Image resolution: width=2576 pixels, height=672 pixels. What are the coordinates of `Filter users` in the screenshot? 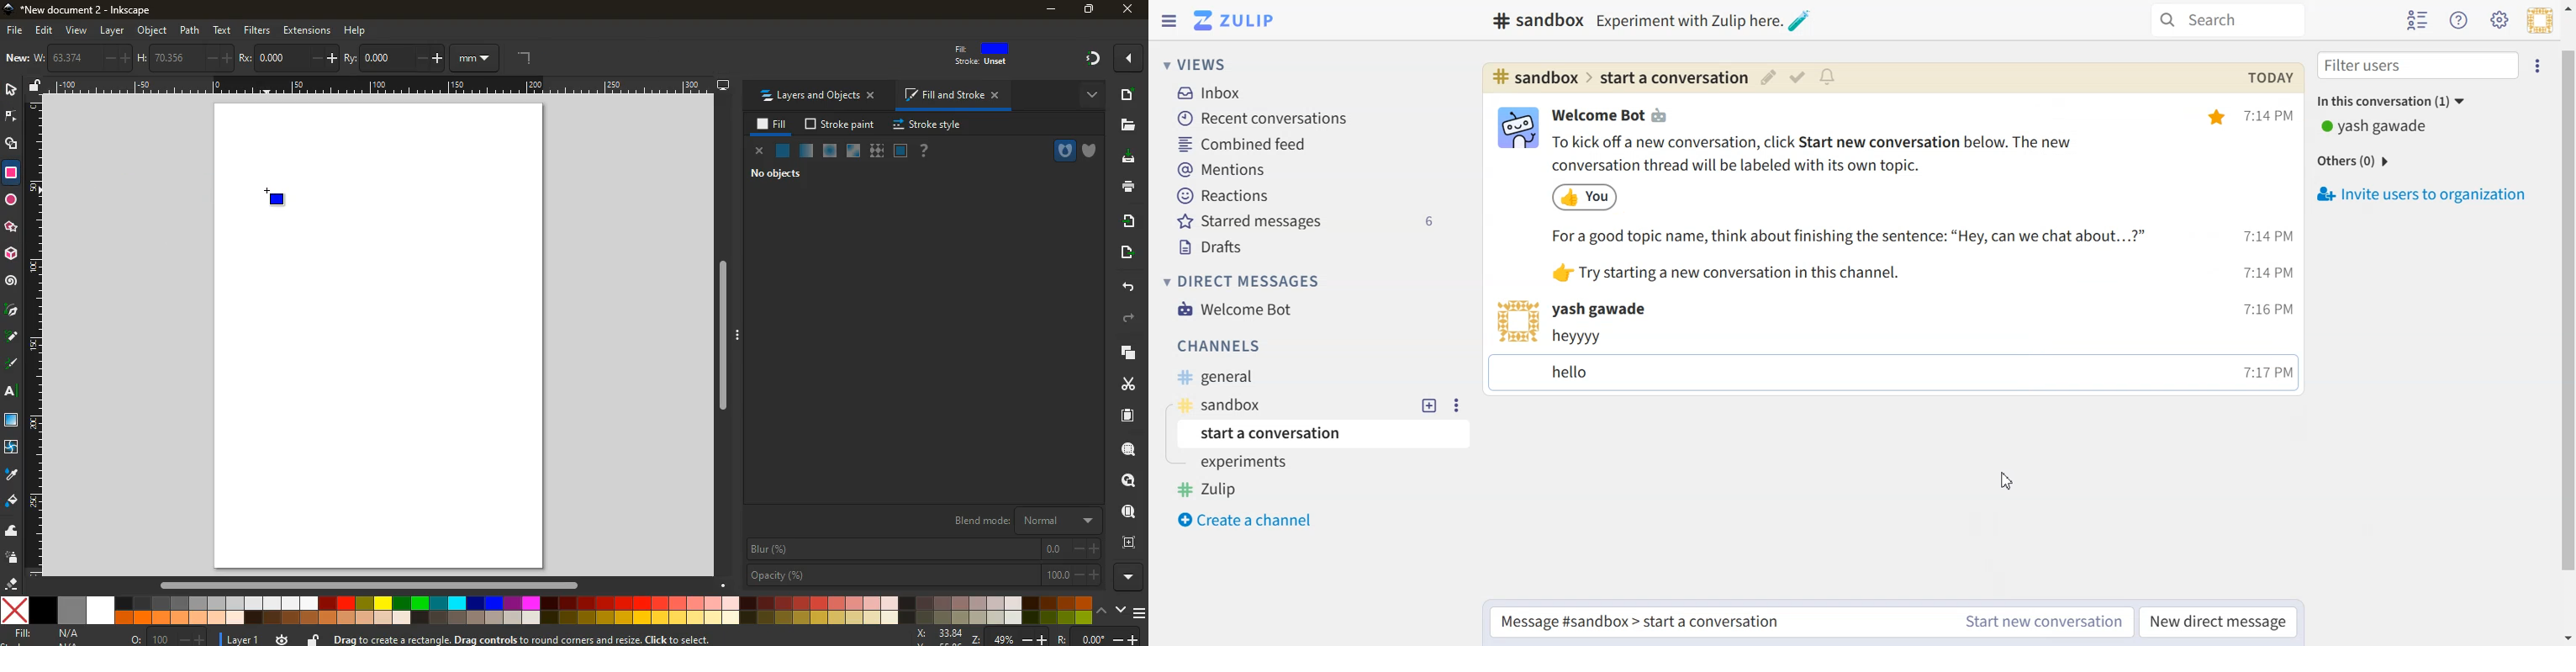 It's located at (2419, 65).